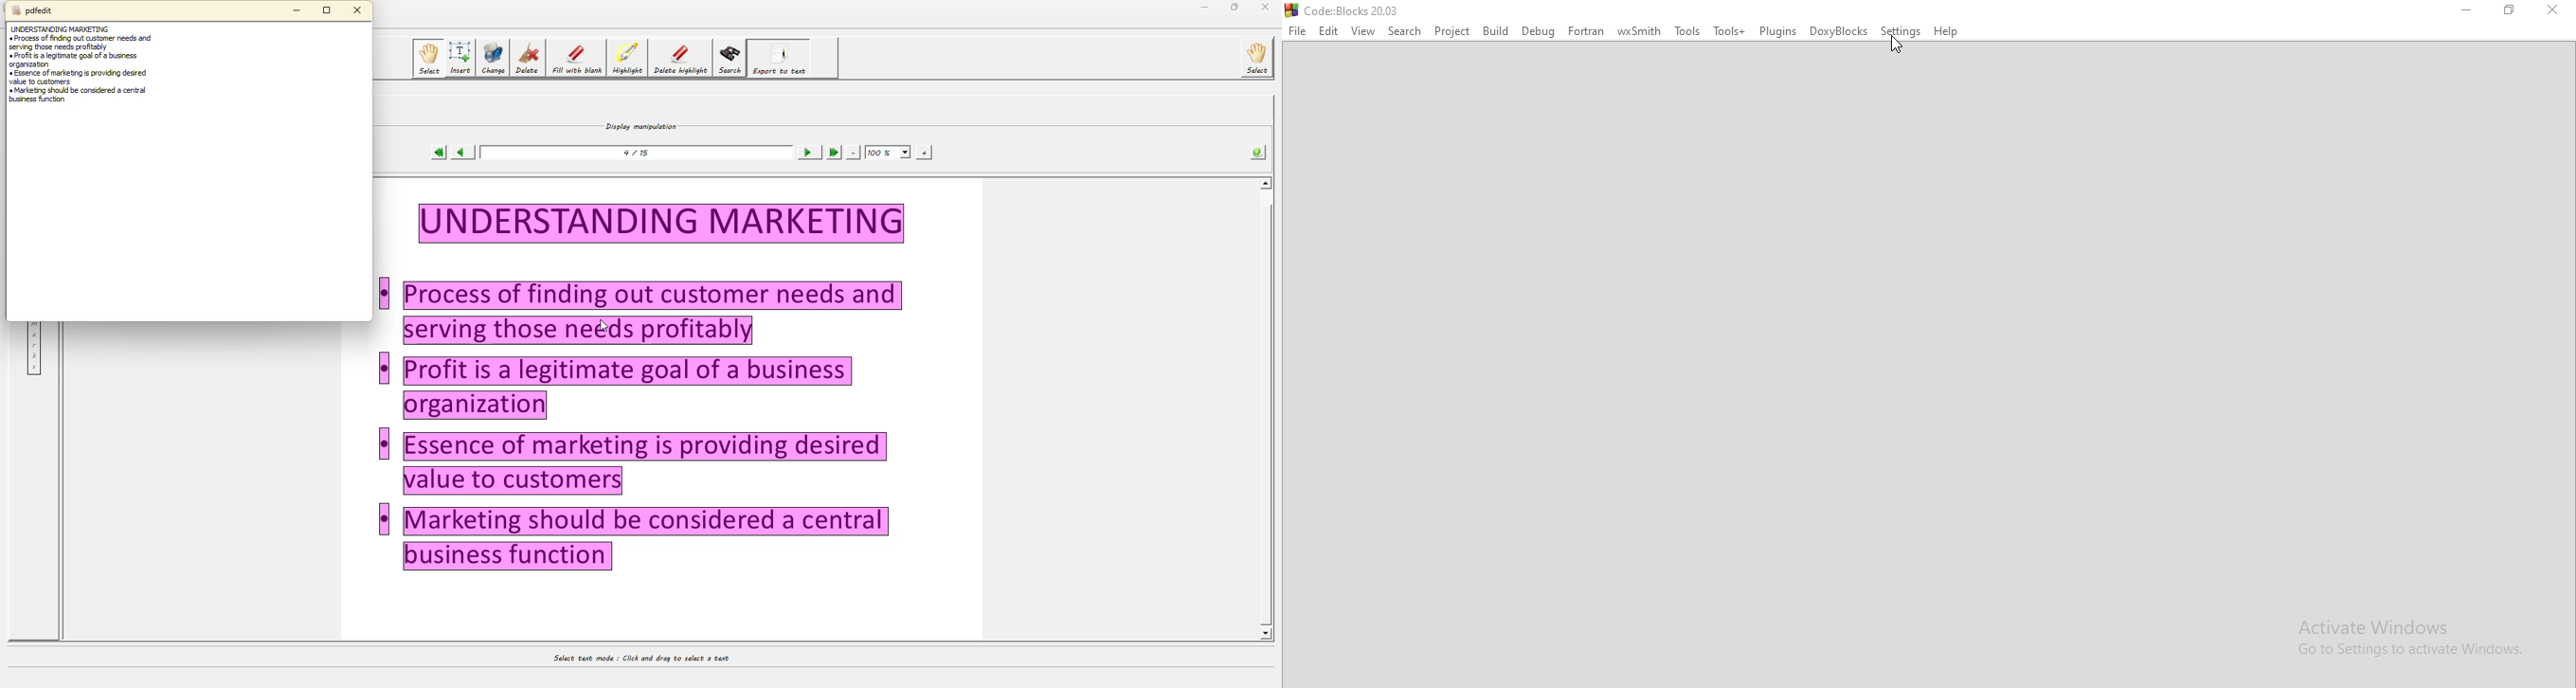  What do you see at coordinates (1455, 31) in the screenshot?
I see `Project` at bounding box center [1455, 31].